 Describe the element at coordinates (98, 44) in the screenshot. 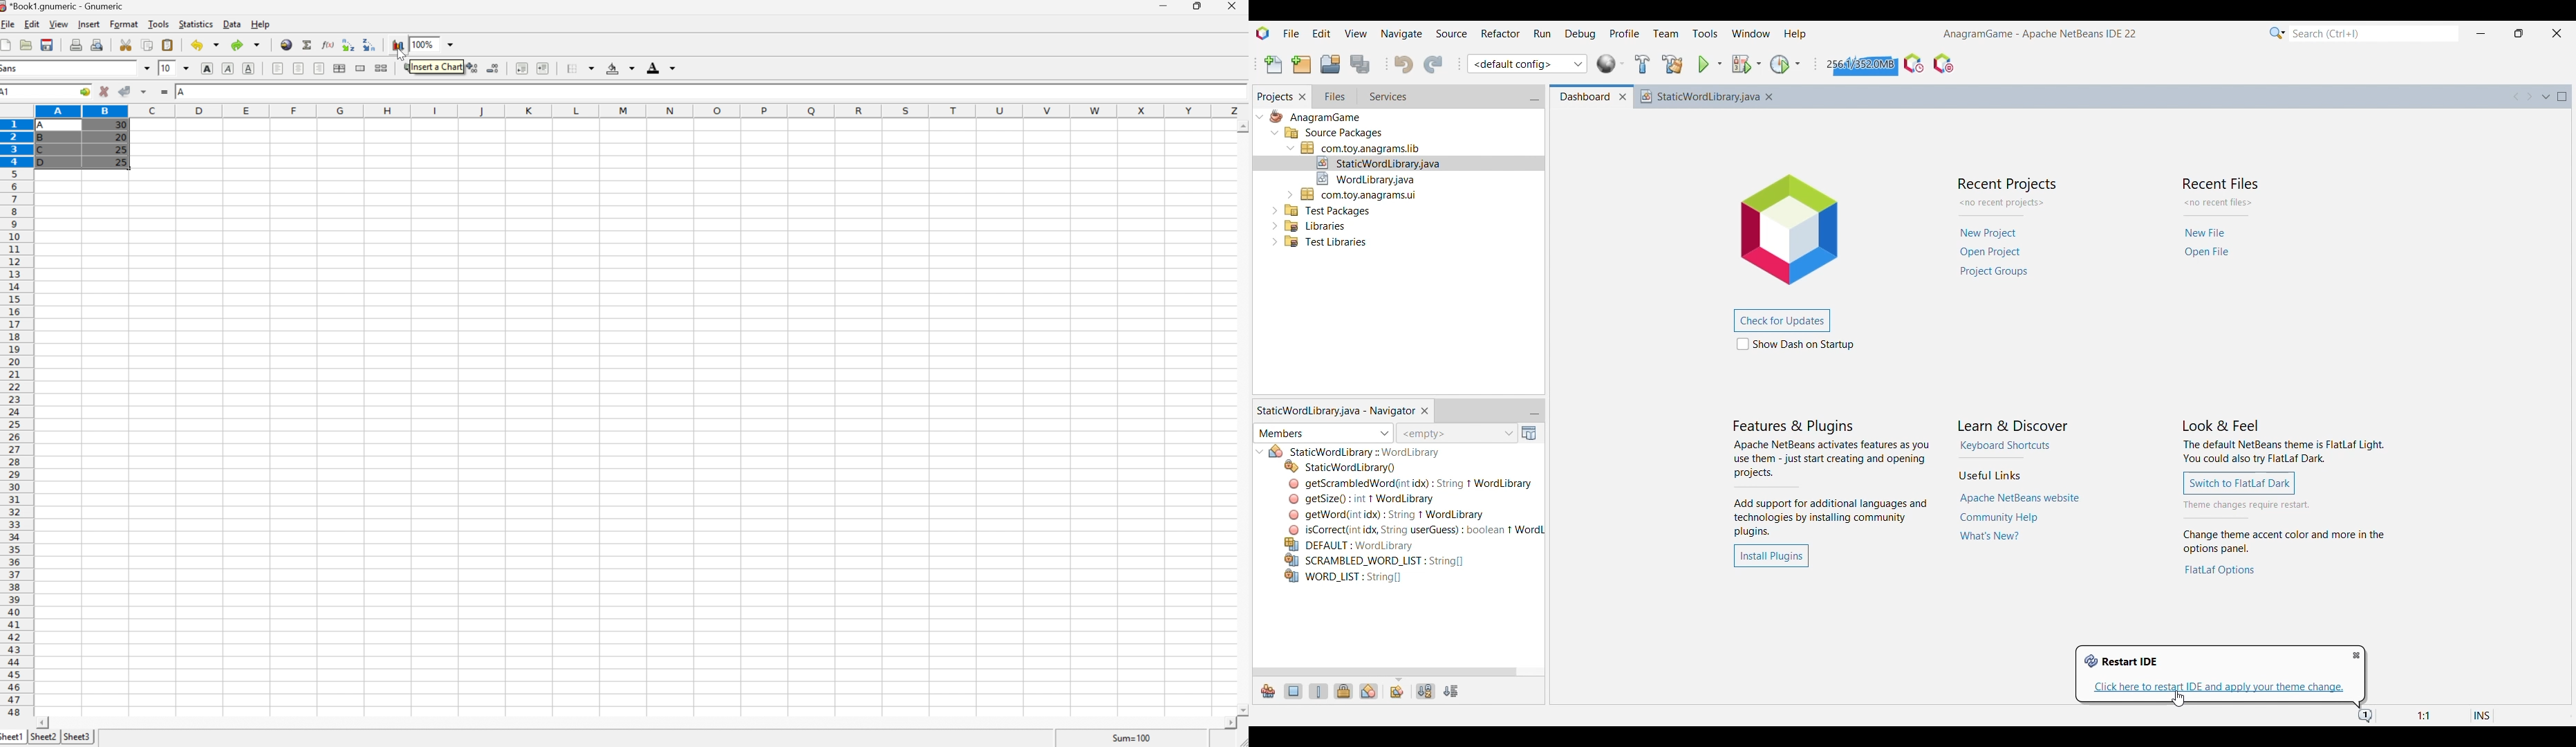

I see `Print preview` at that location.